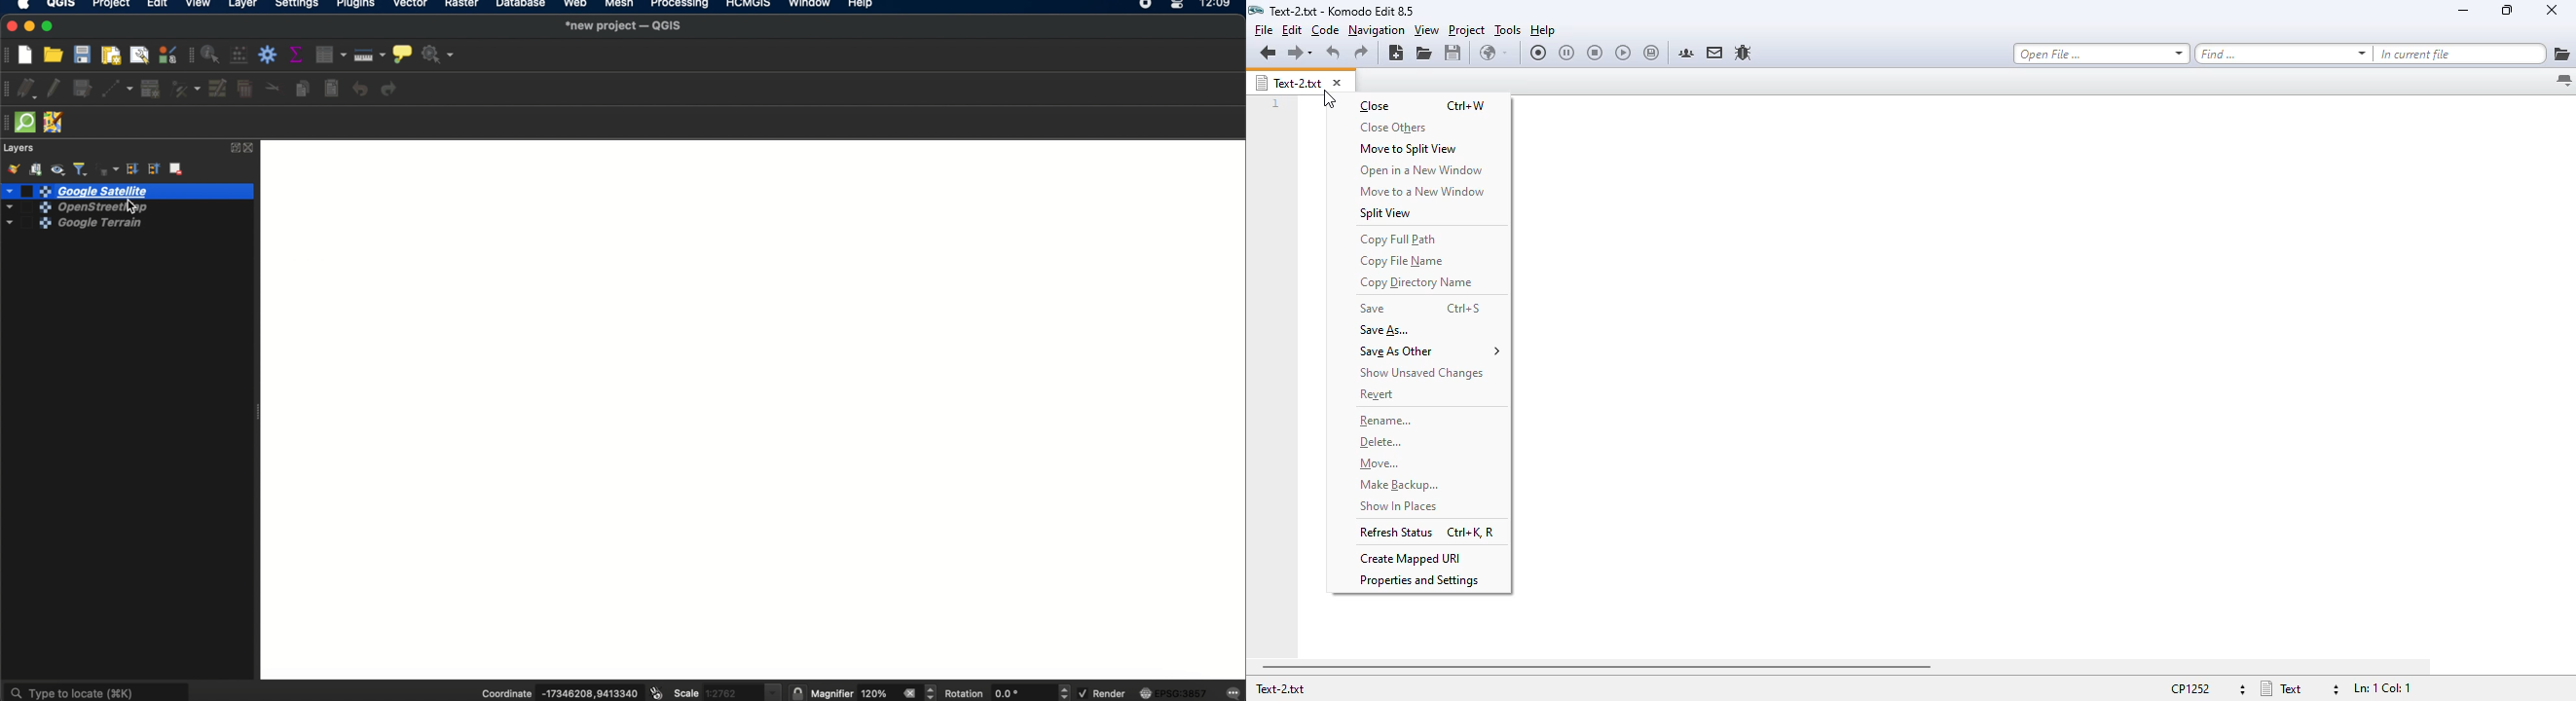  What do you see at coordinates (333, 55) in the screenshot?
I see `open attribute table` at bounding box center [333, 55].